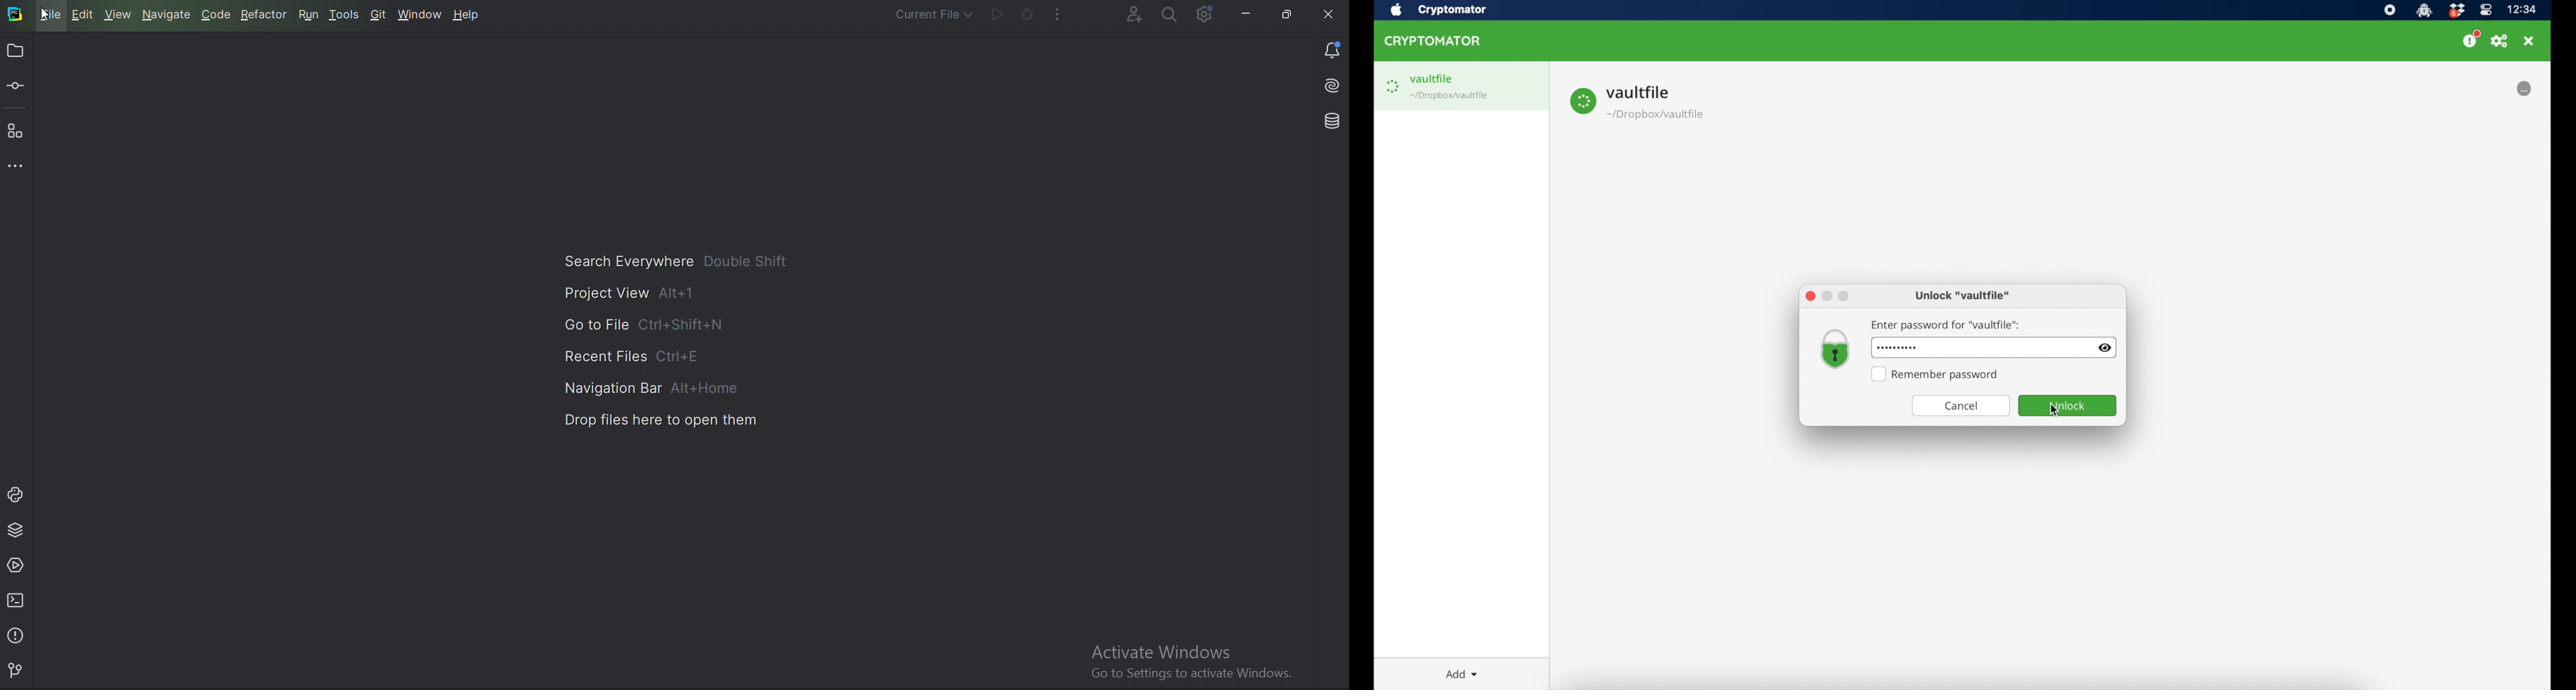  I want to click on maximize, so click(1845, 296).